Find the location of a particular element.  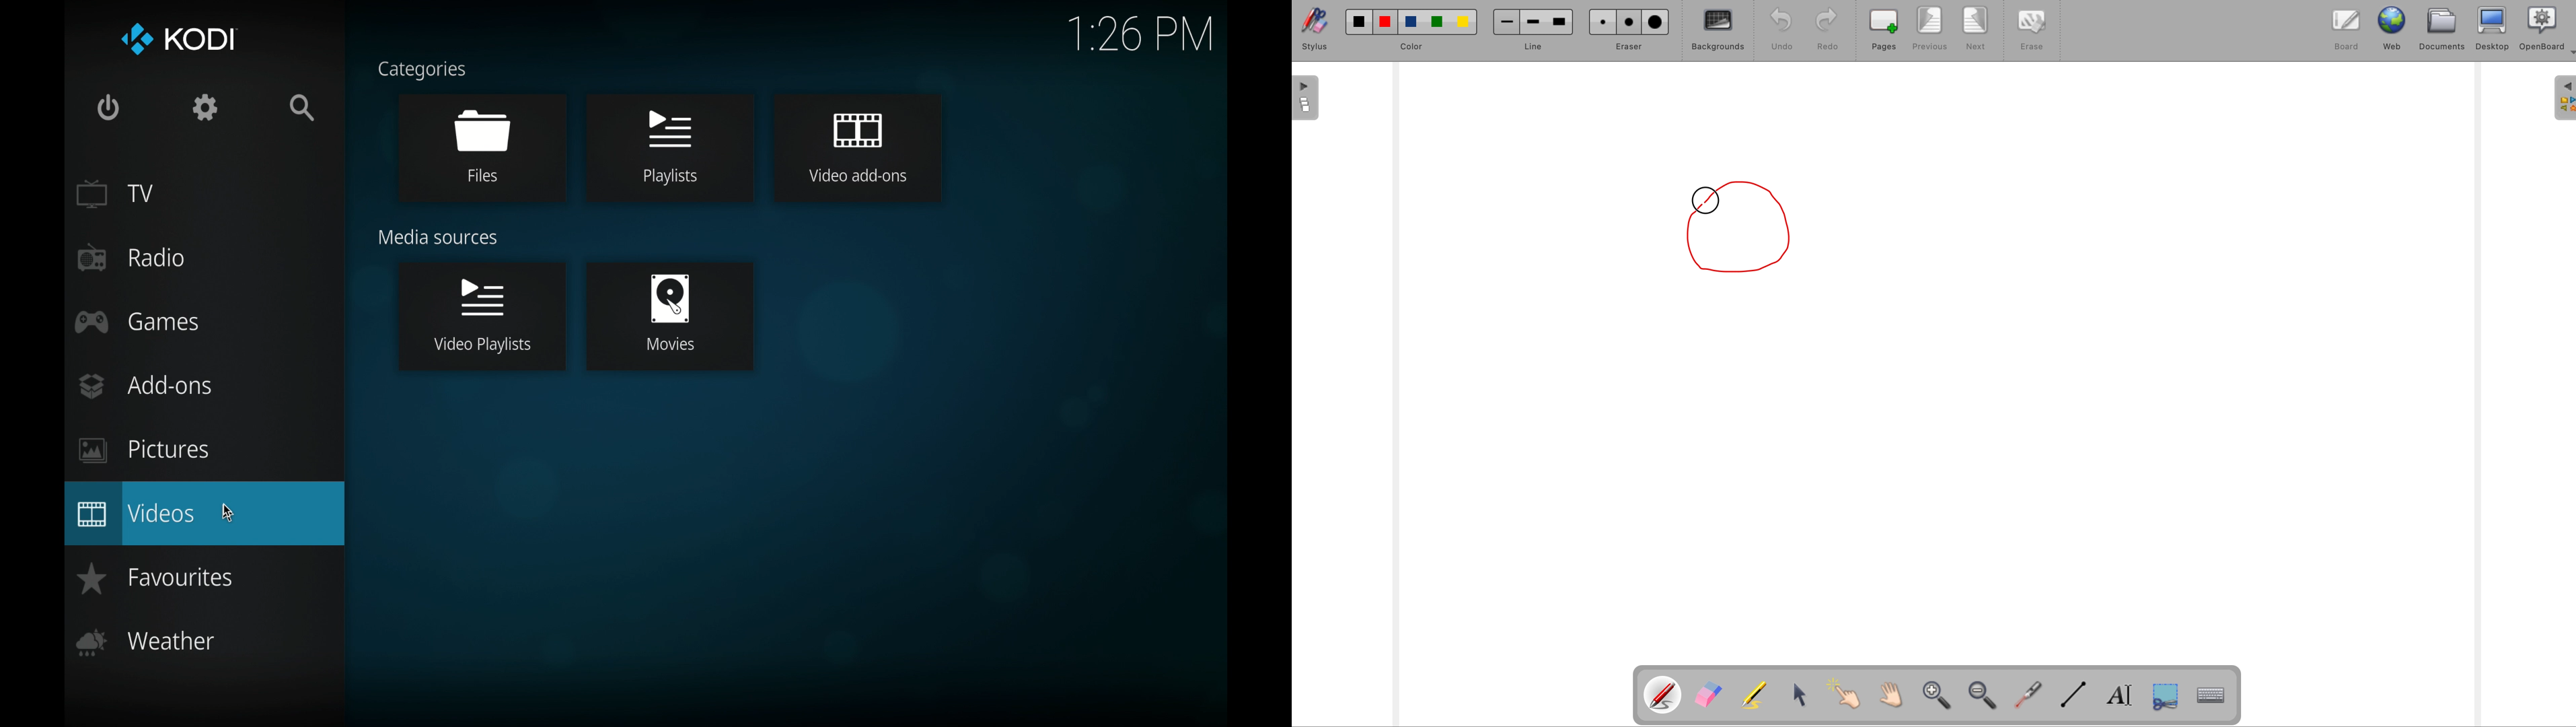

tv is located at coordinates (116, 194).